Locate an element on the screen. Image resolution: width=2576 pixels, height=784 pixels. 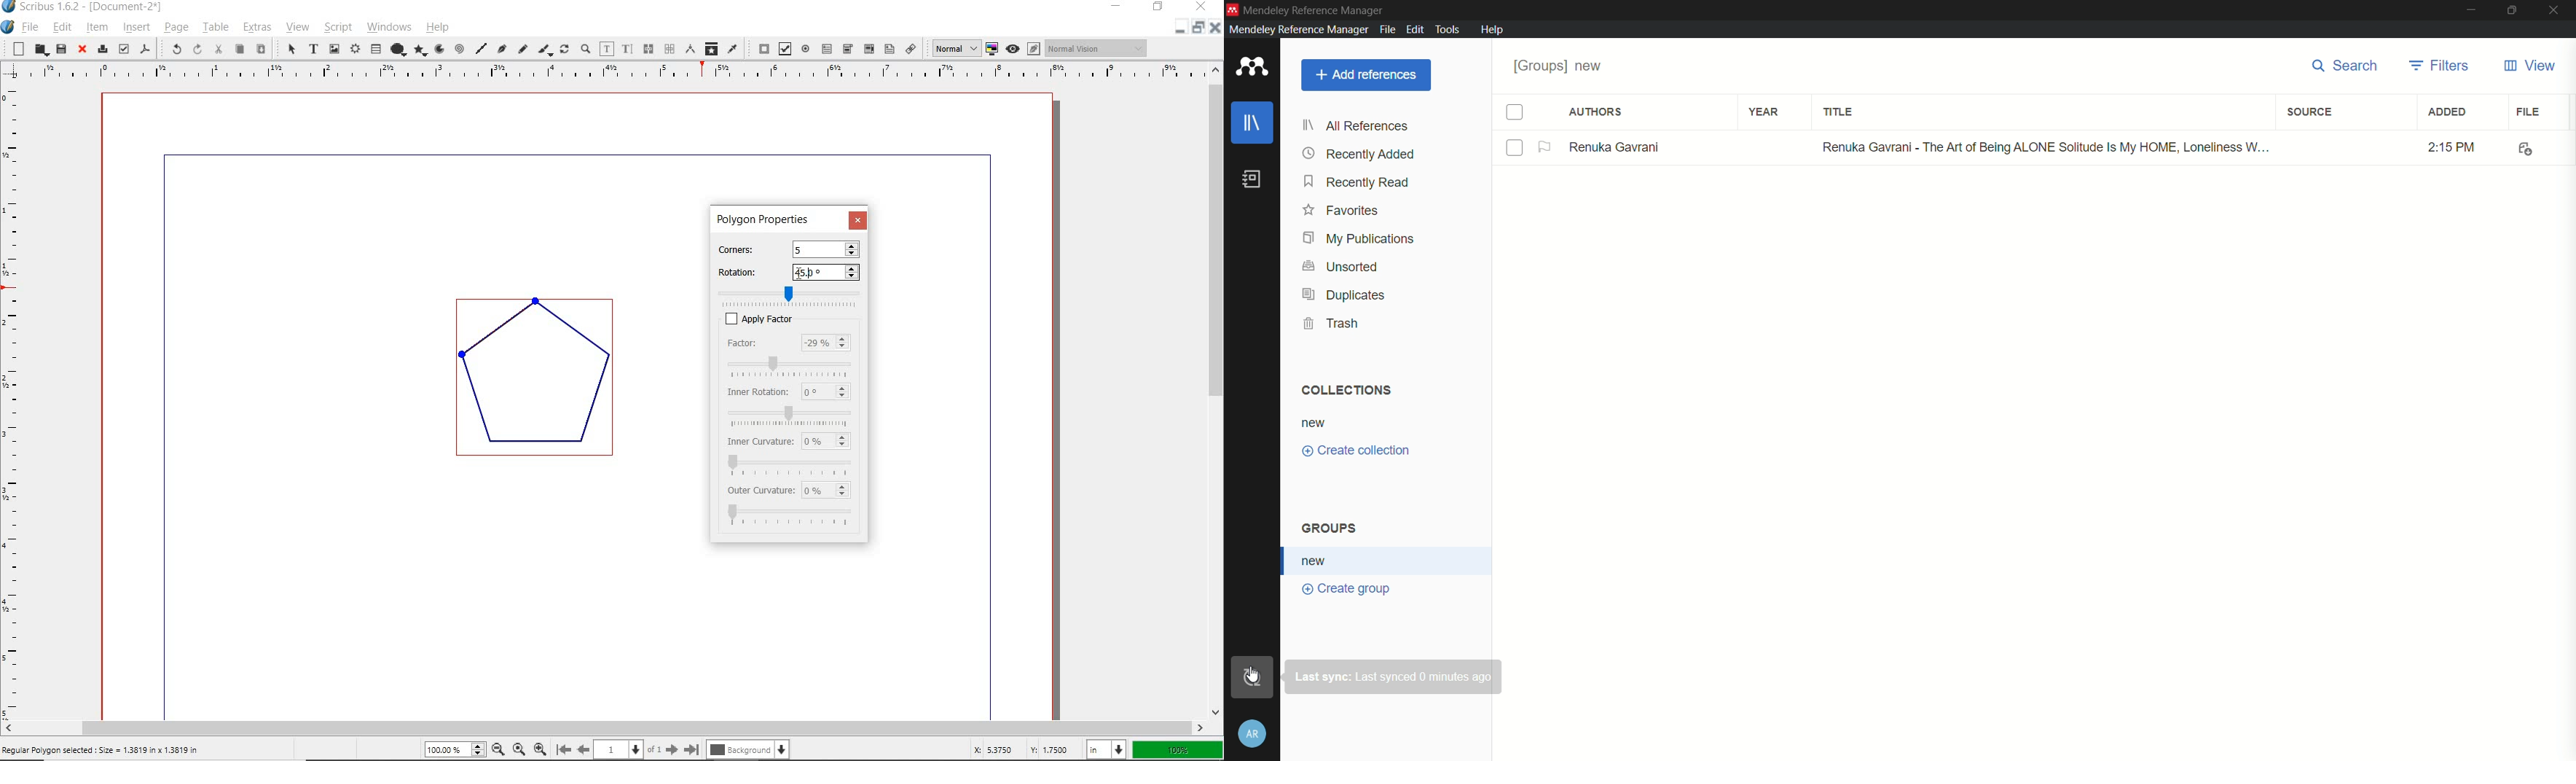
pdf check box is located at coordinates (783, 50).